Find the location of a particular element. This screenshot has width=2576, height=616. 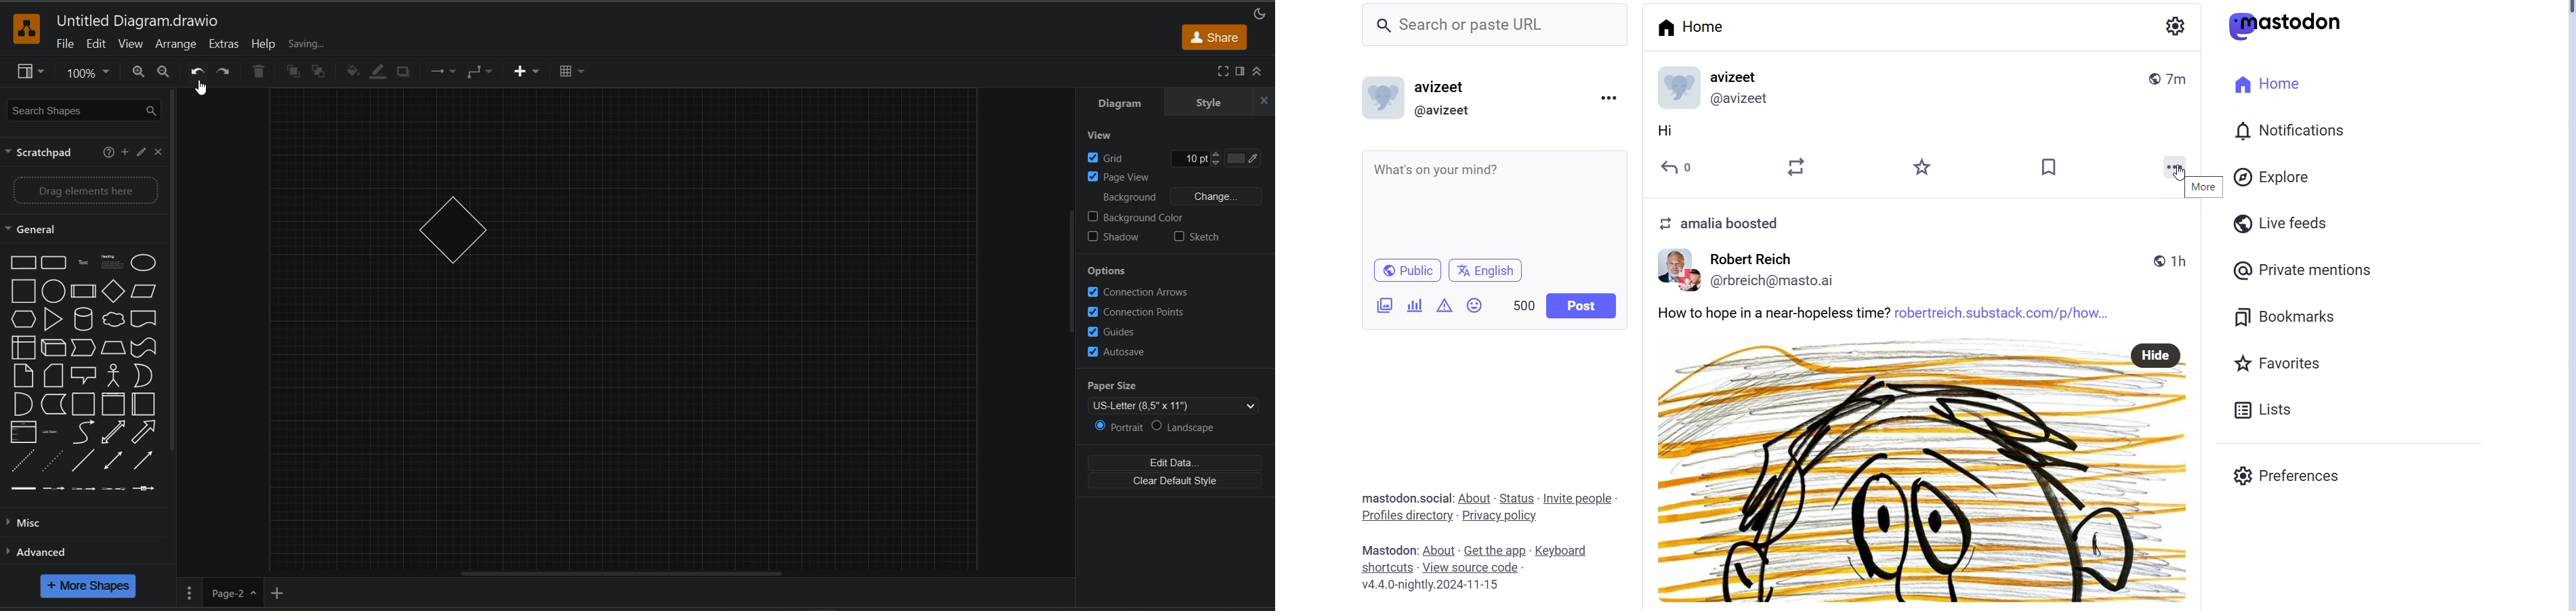

background color is located at coordinates (1138, 218).